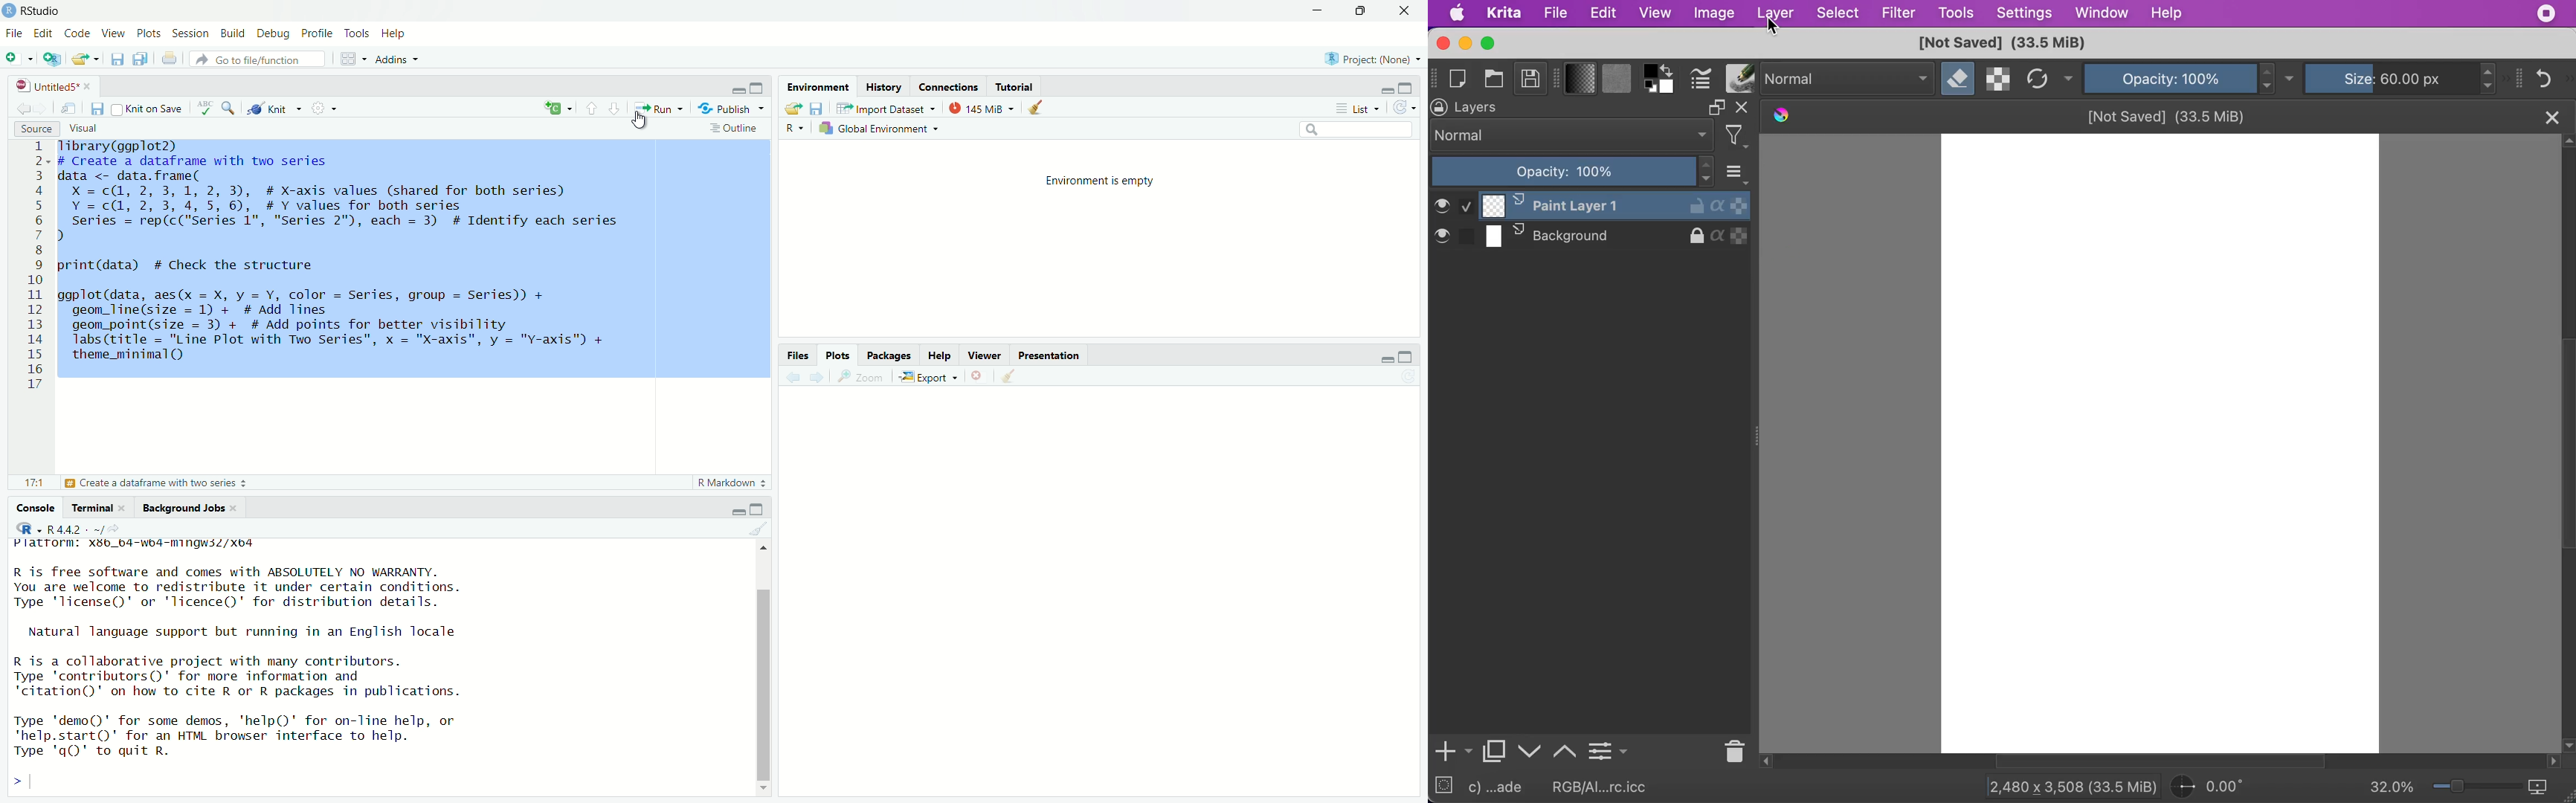 The image size is (2576, 812). Describe the element at coordinates (657, 108) in the screenshot. I see `Run the current line or selection` at that location.